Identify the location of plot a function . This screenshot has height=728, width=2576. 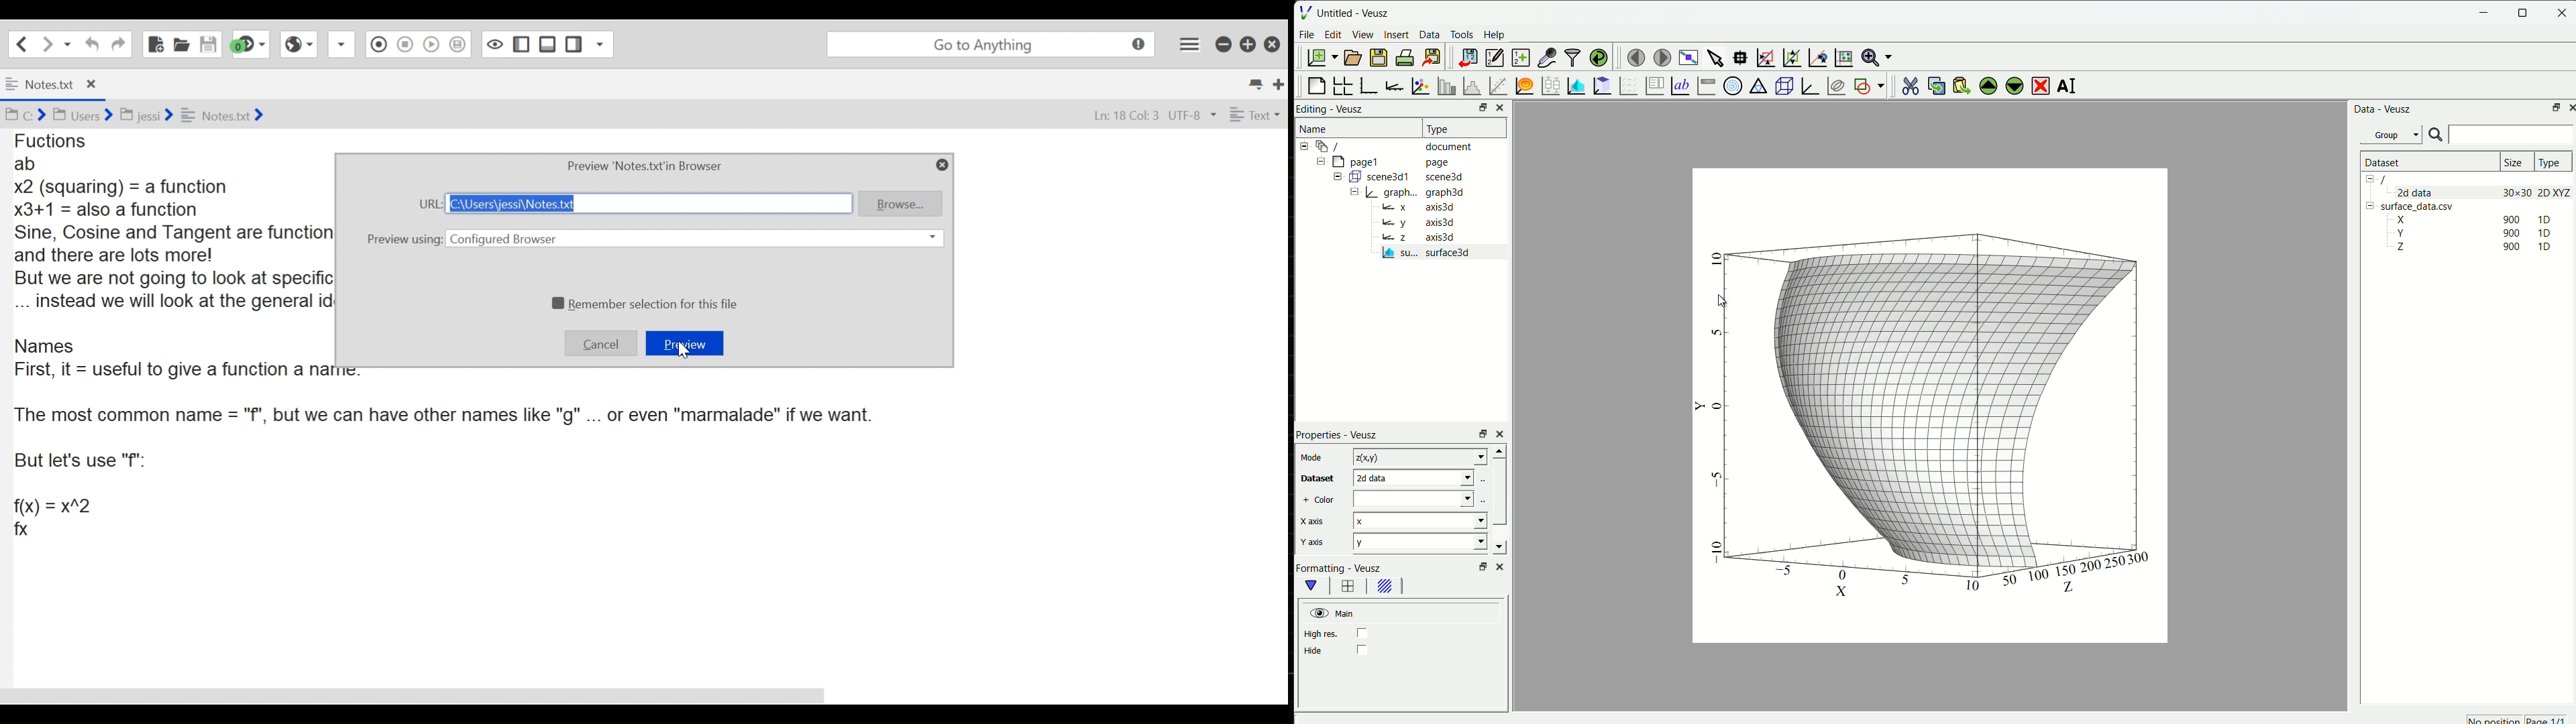
(1525, 85).